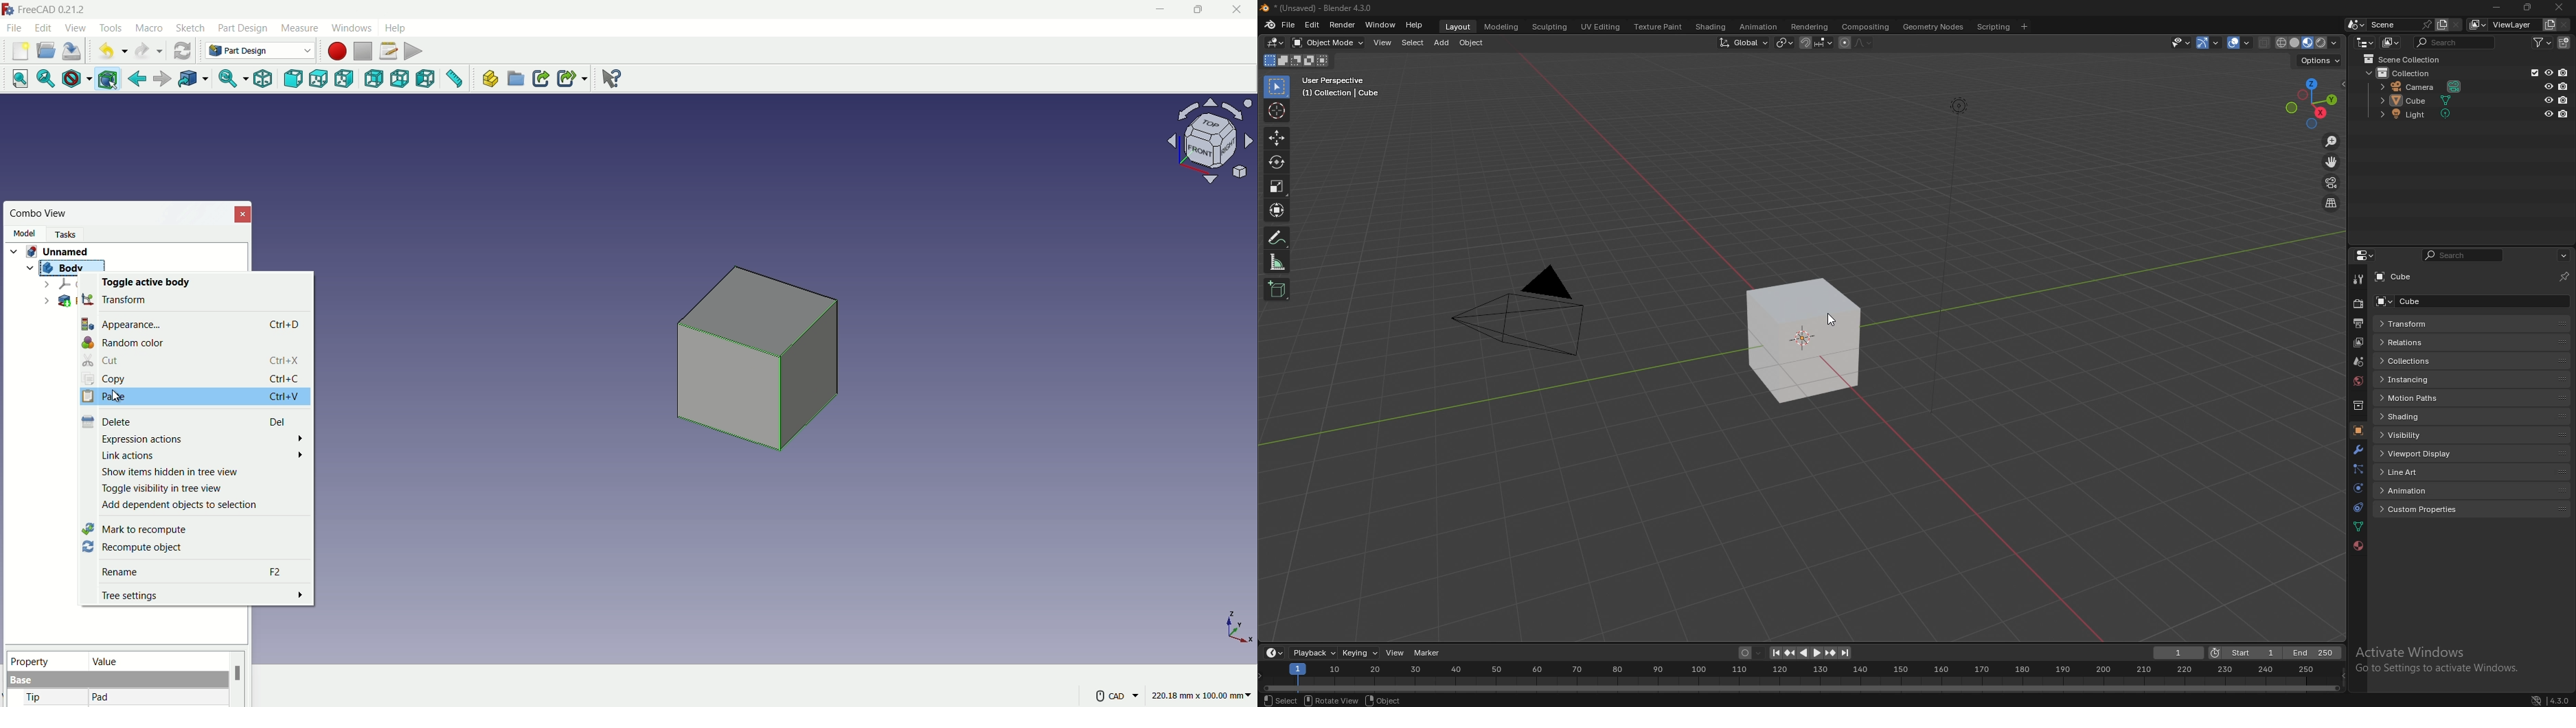 The height and width of the screenshot is (728, 2576). I want to click on Toggle active body, so click(142, 283).